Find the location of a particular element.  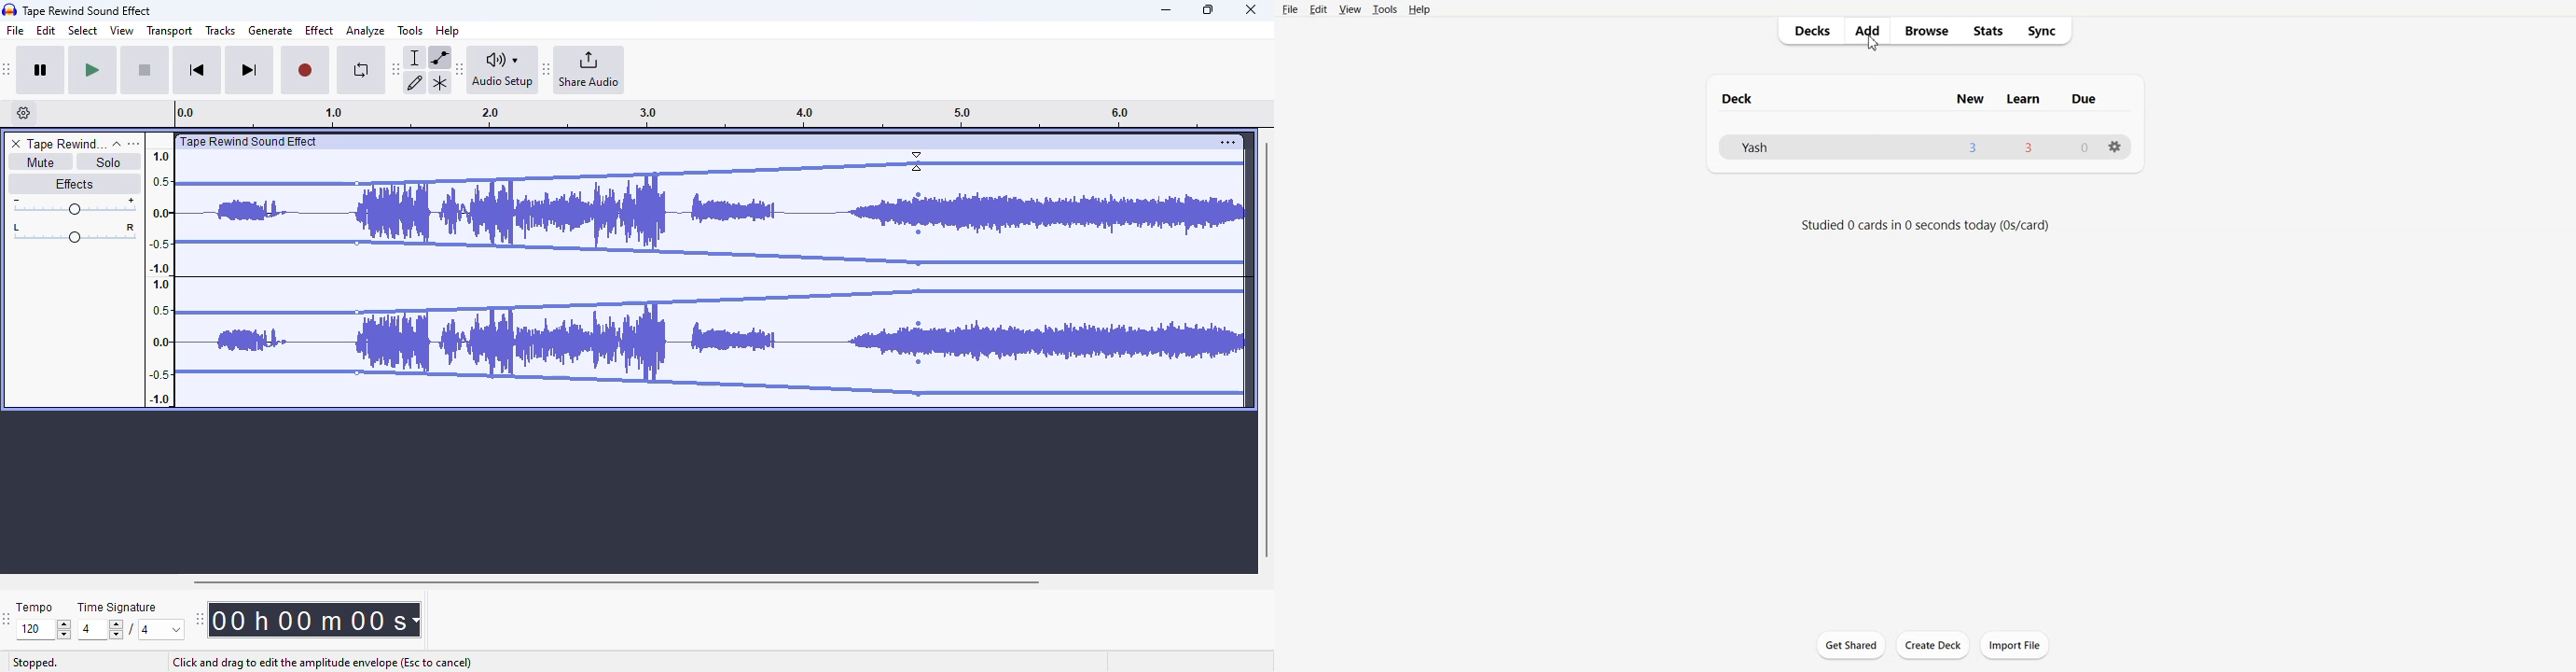

Input for tempo is located at coordinates (43, 630).